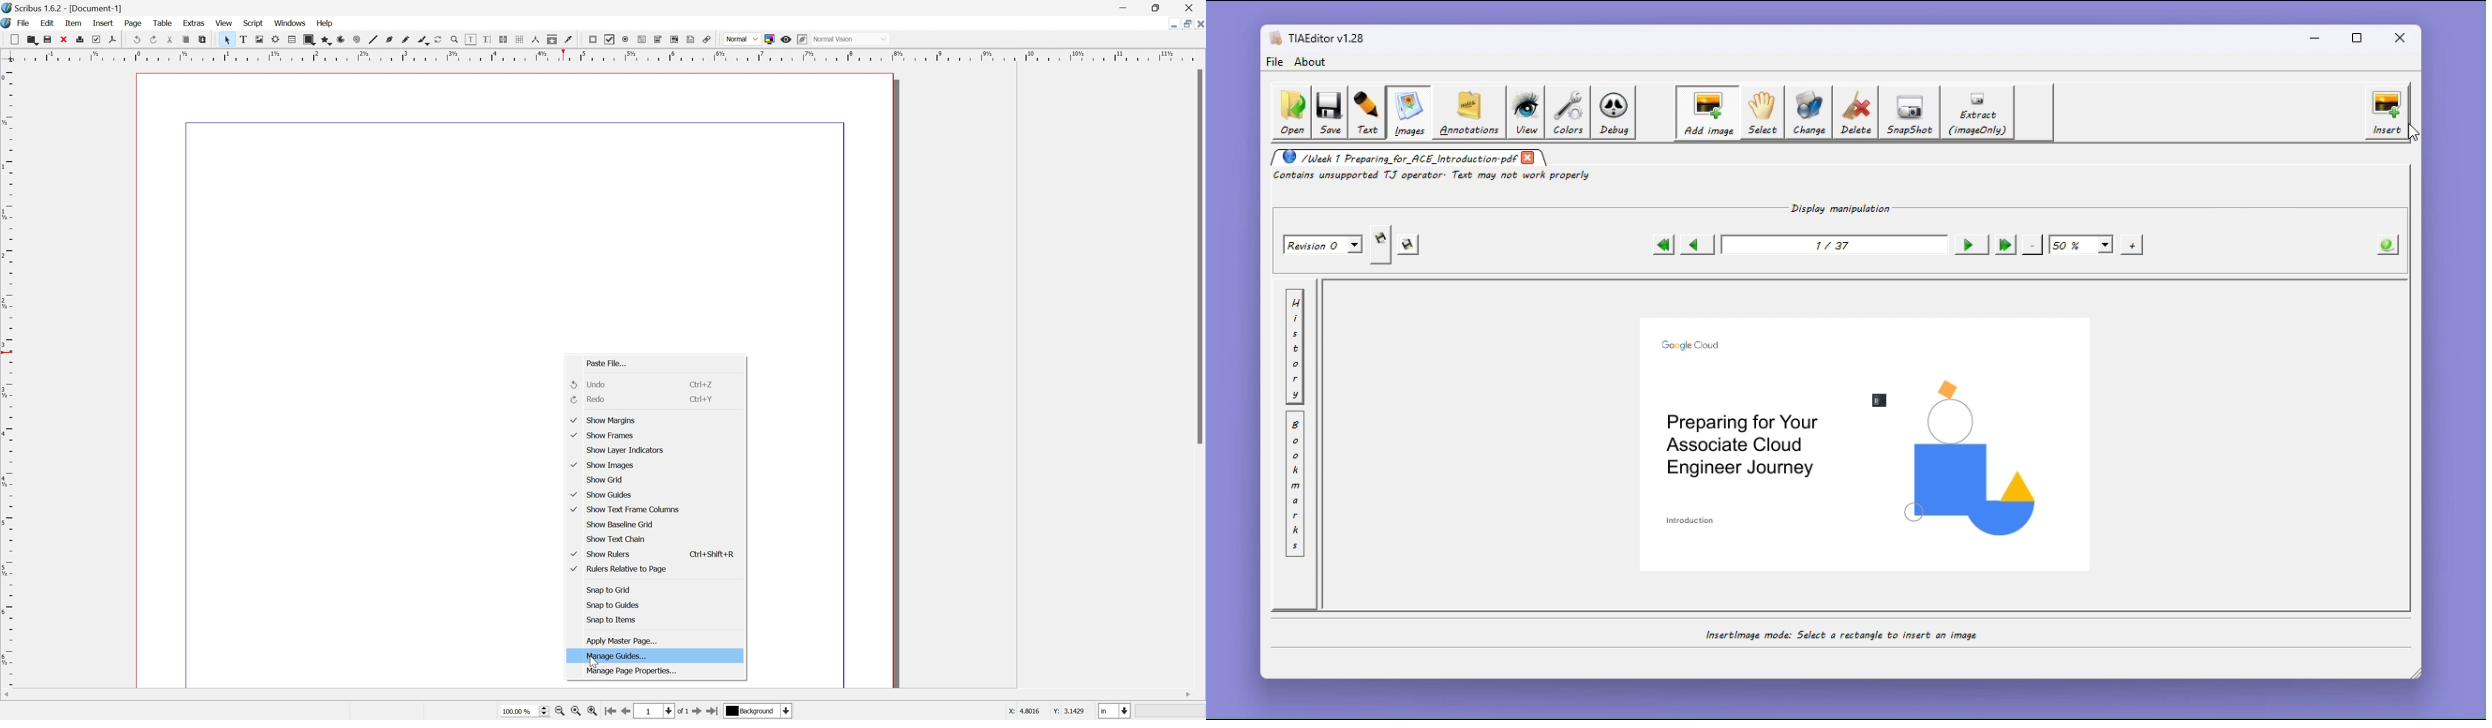  Describe the element at coordinates (1114, 710) in the screenshot. I see `select current unit` at that location.